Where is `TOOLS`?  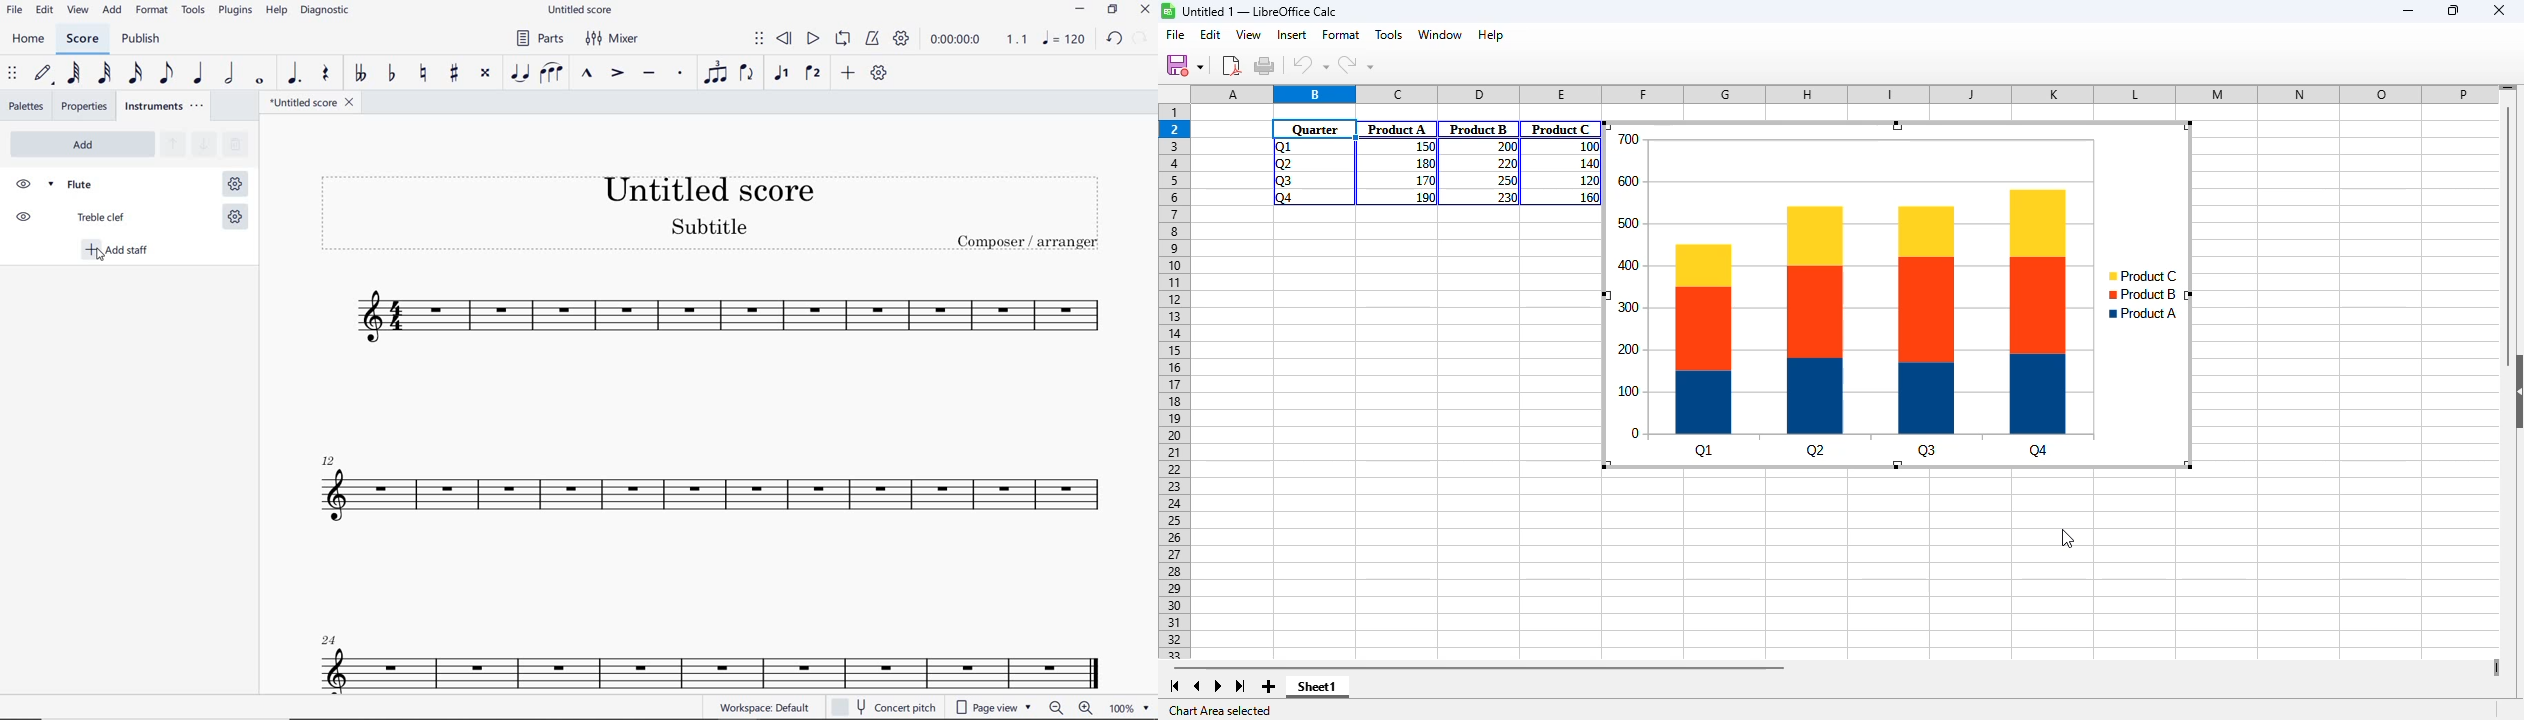
TOOLS is located at coordinates (194, 11).